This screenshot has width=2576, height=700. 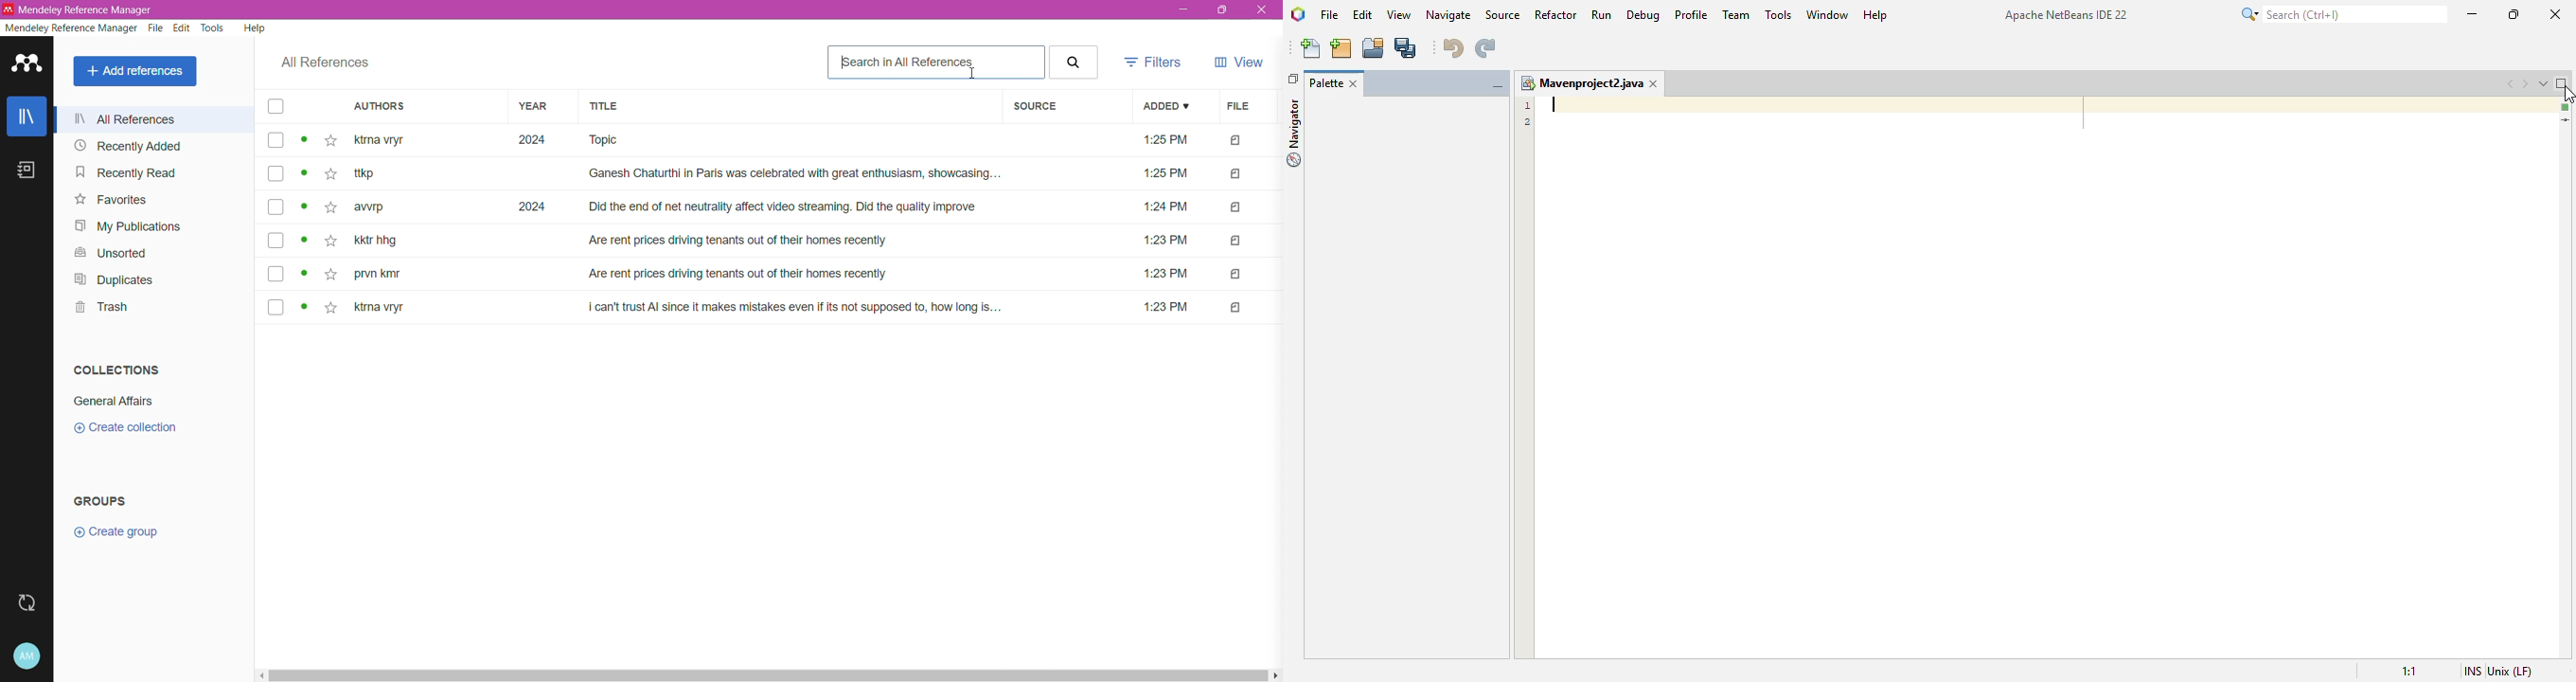 What do you see at coordinates (1236, 308) in the screenshot?
I see `file type` at bounding box center [1236, 308].